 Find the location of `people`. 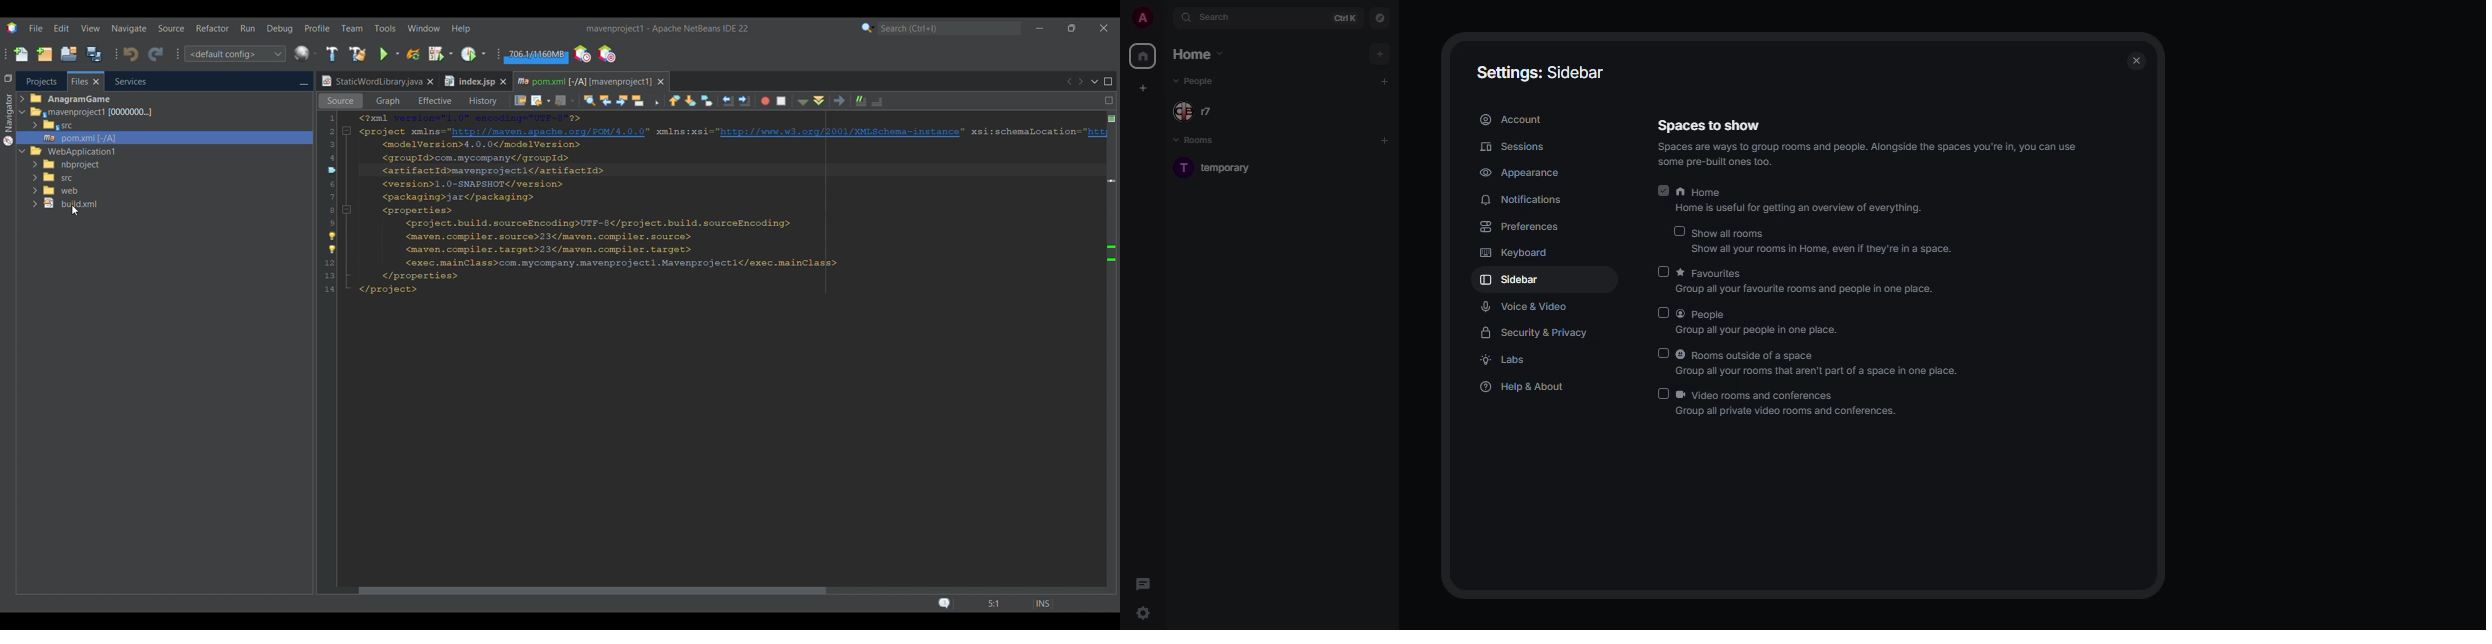

people is located at coordinates (1762, 324).